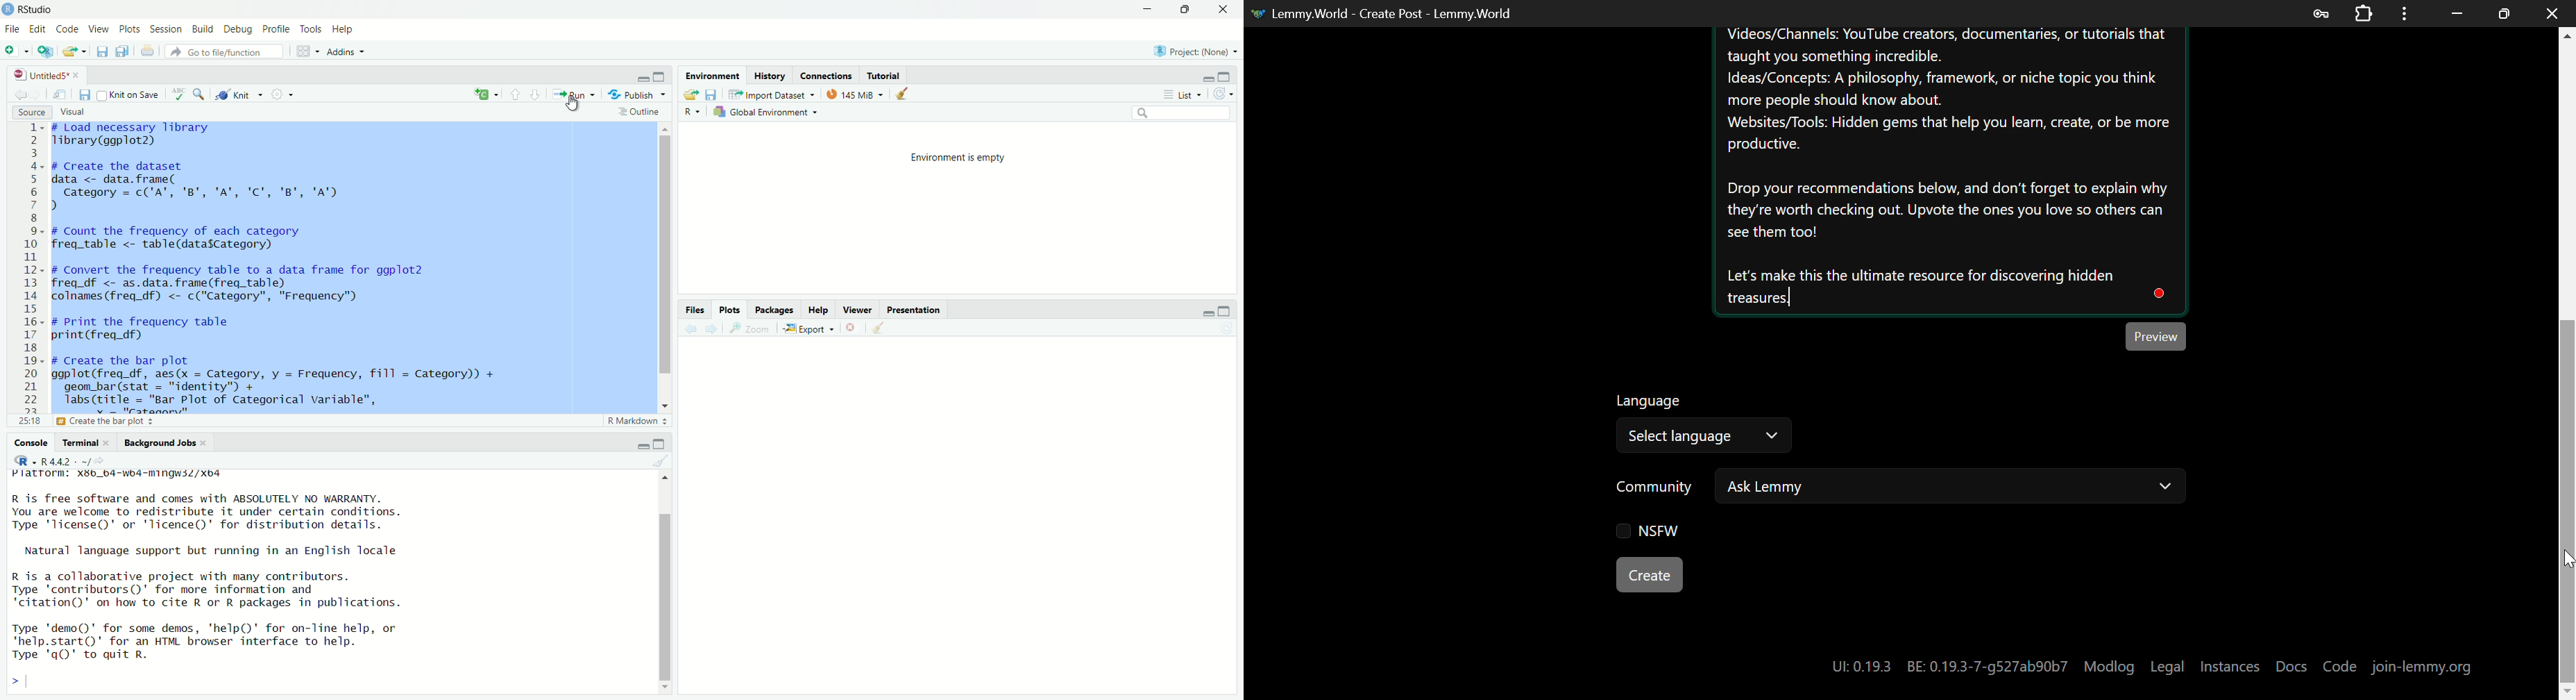  What do you see at coordinates (696, 310) in the screenshot?
I see `files` at bounding box center [696, 310].